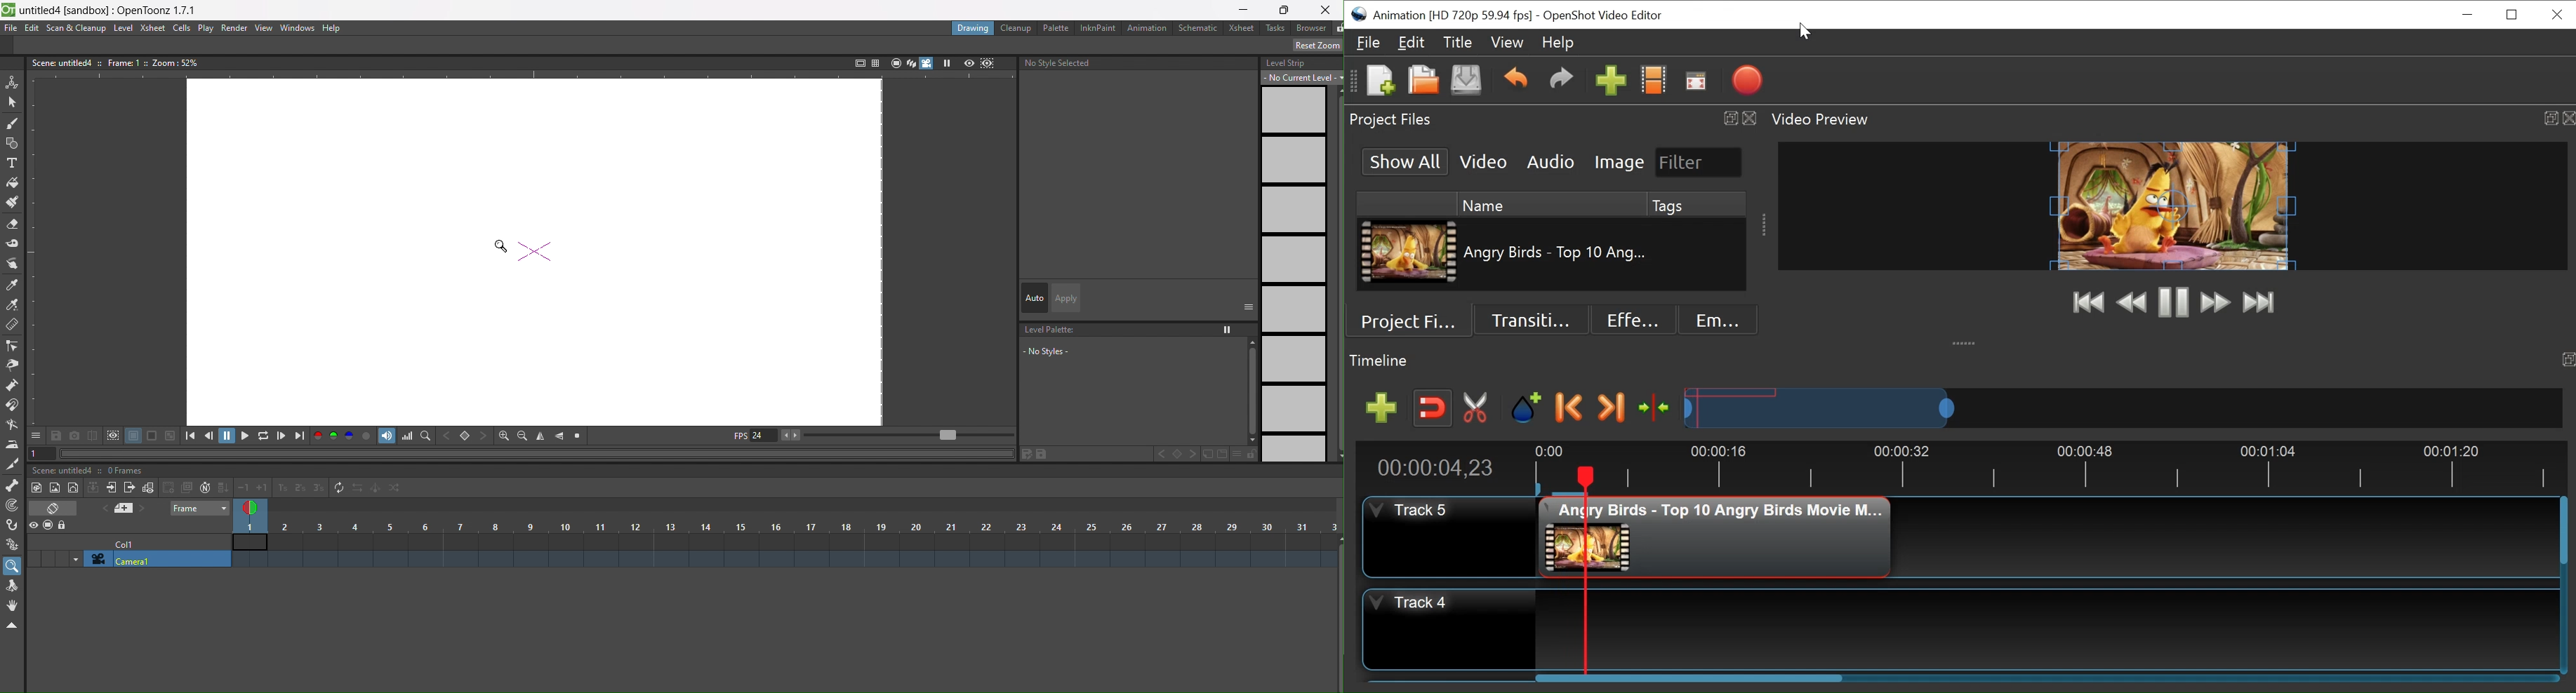  I want to click on play, so click(949, 63).